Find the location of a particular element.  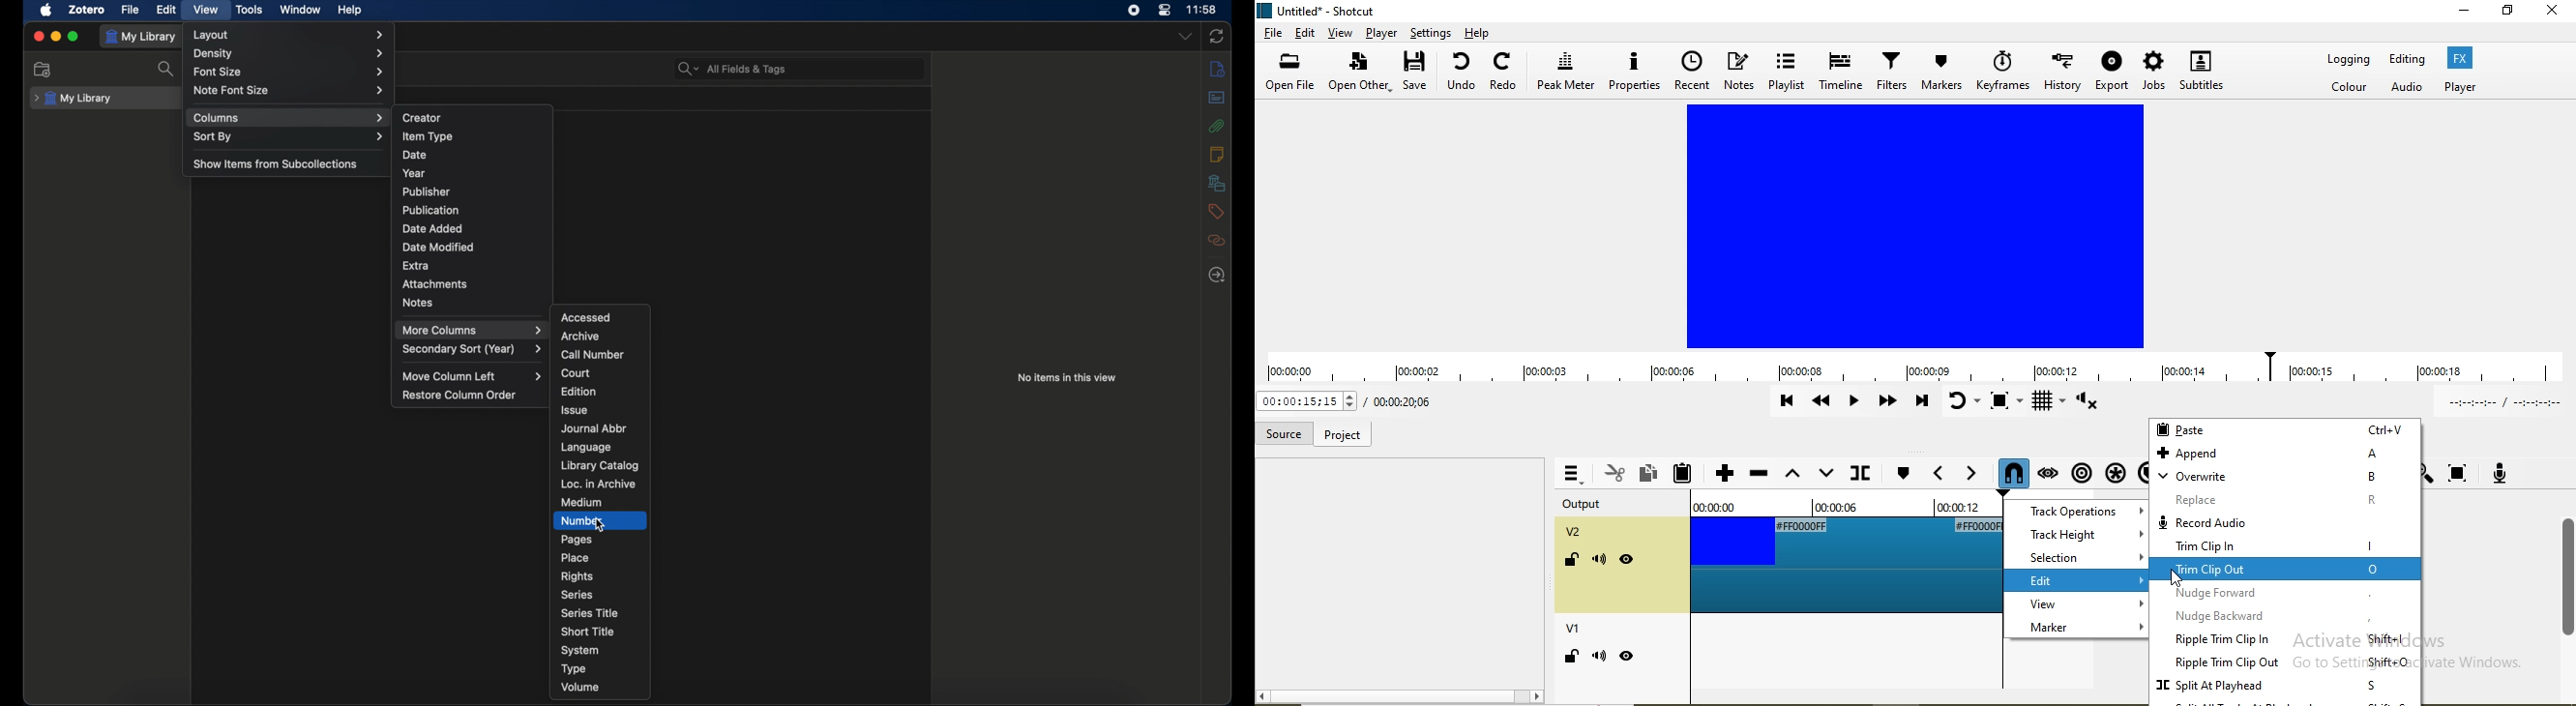

rights is located at coordinates (577, 576).